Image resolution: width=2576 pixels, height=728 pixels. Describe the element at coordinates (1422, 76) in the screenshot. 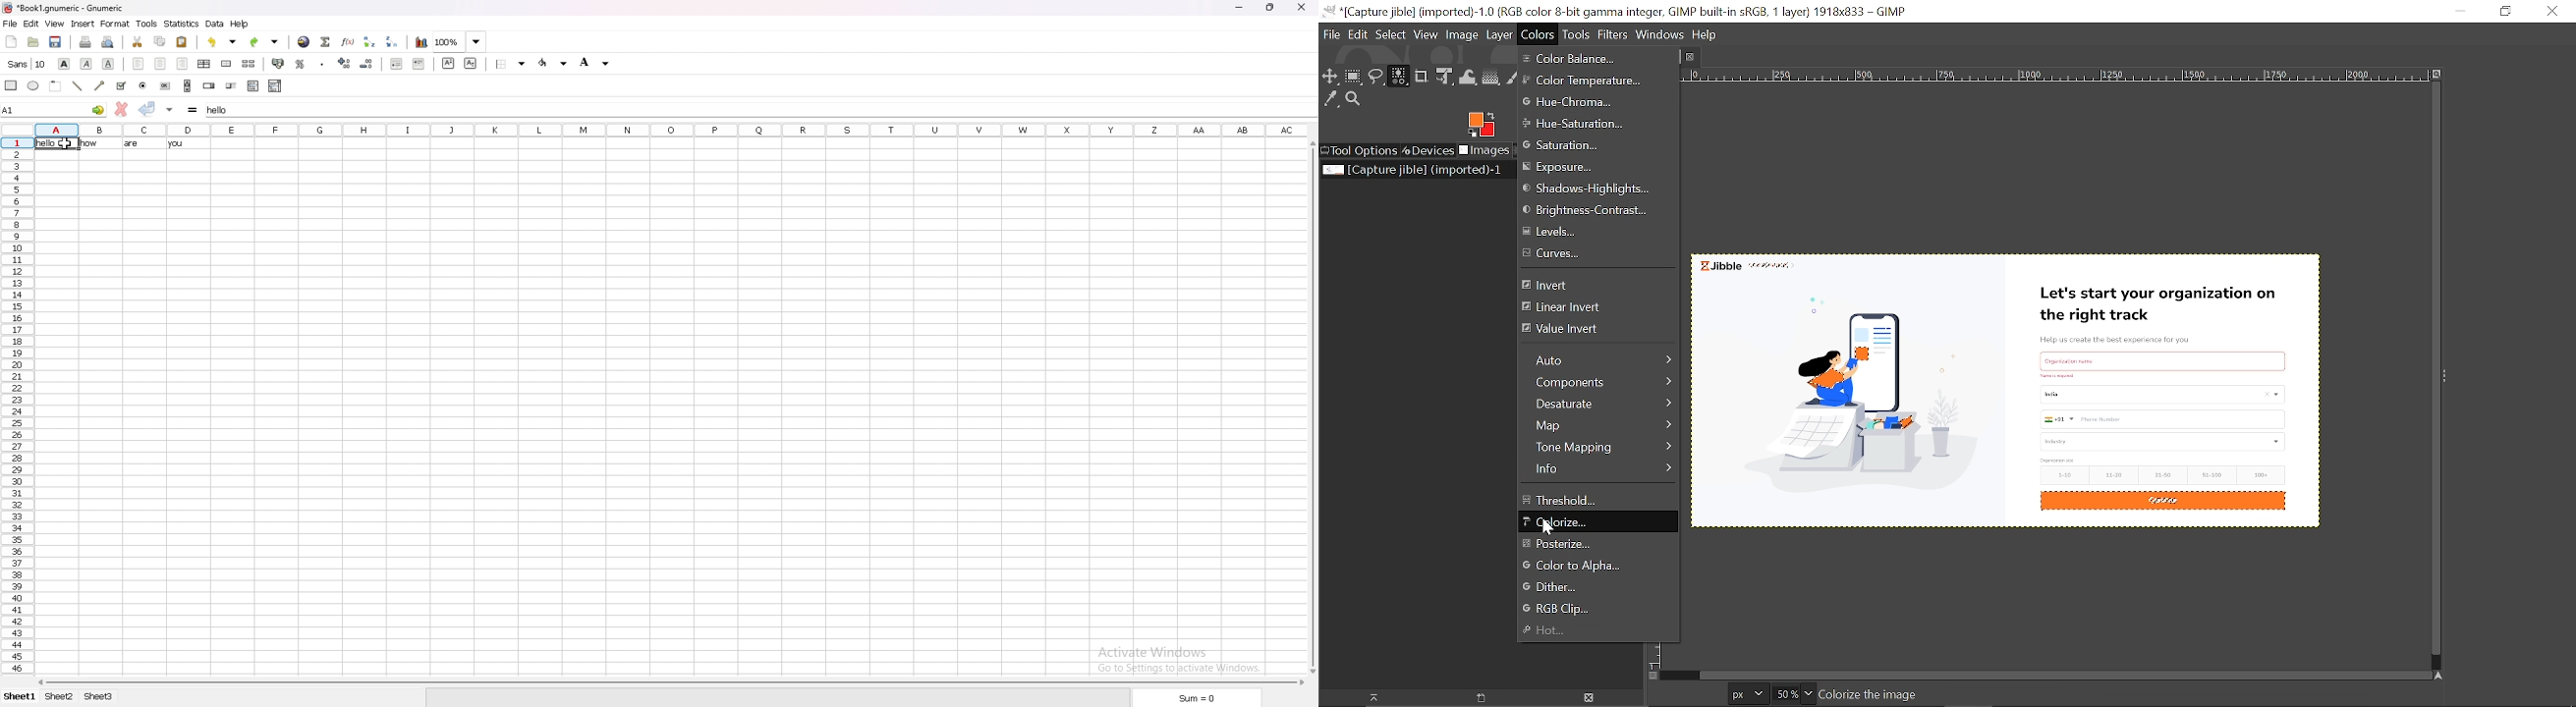

I see `Crop tool` at that location.